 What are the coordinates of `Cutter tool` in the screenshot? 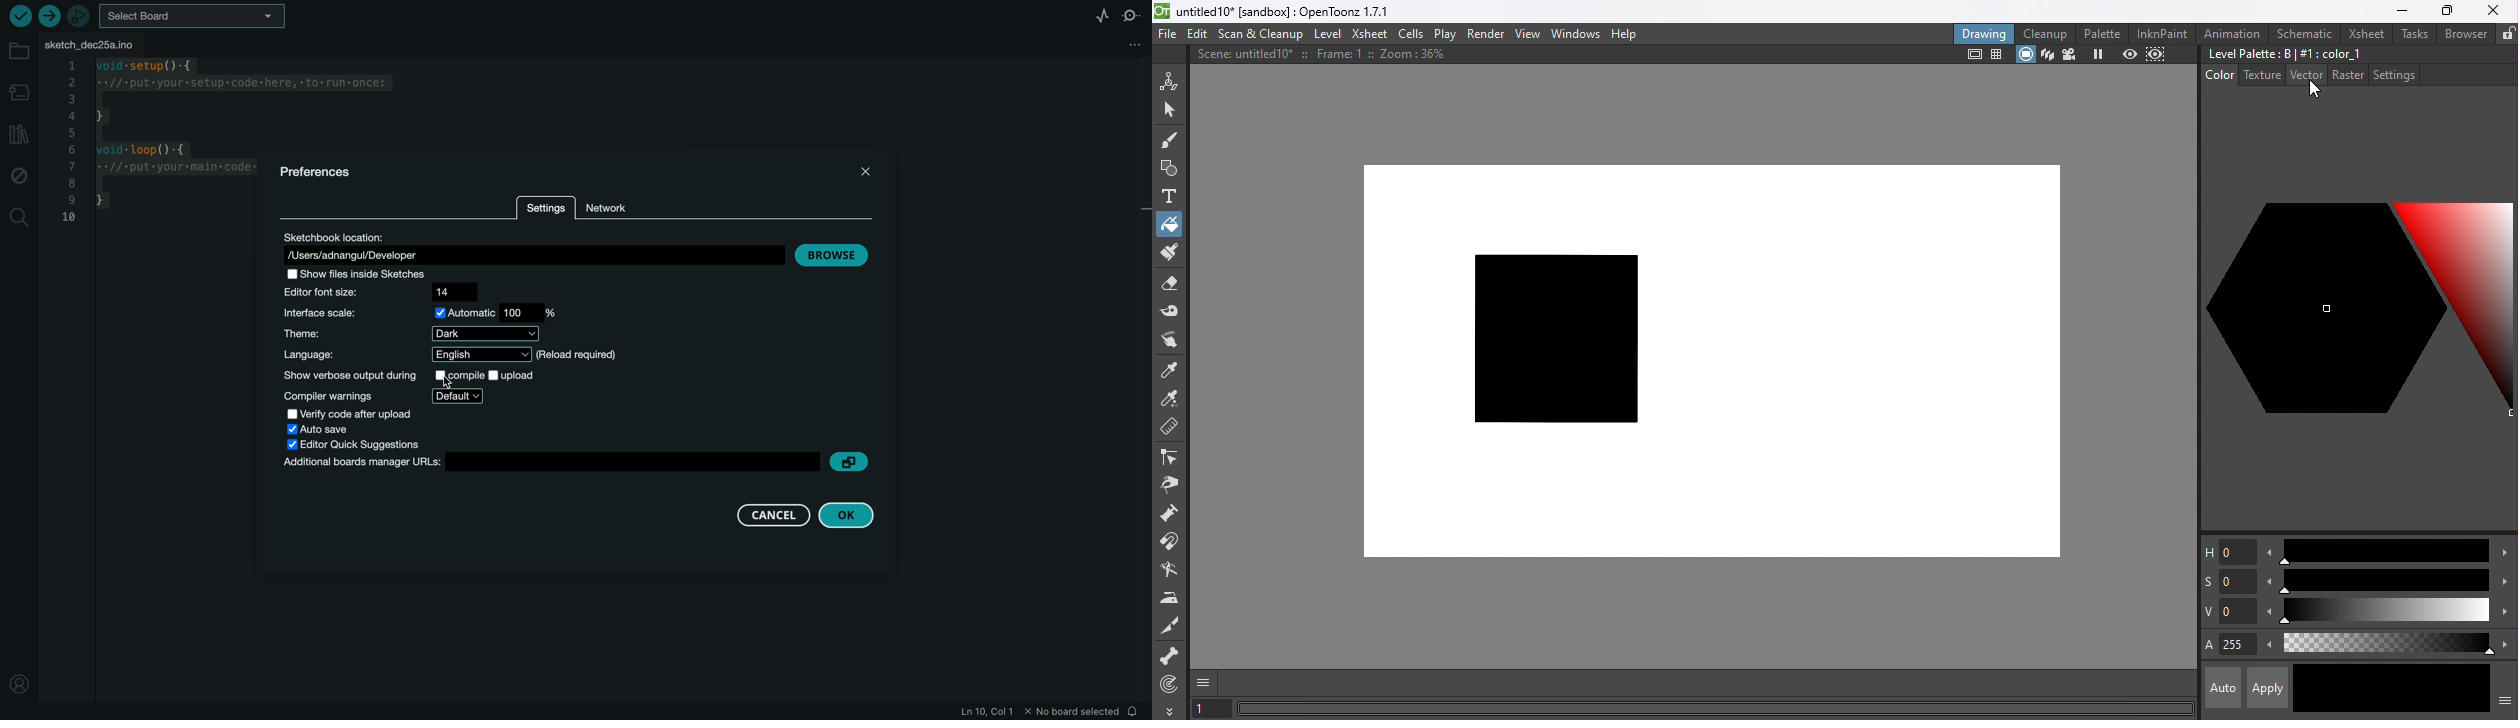 It's located at (1174, 626).